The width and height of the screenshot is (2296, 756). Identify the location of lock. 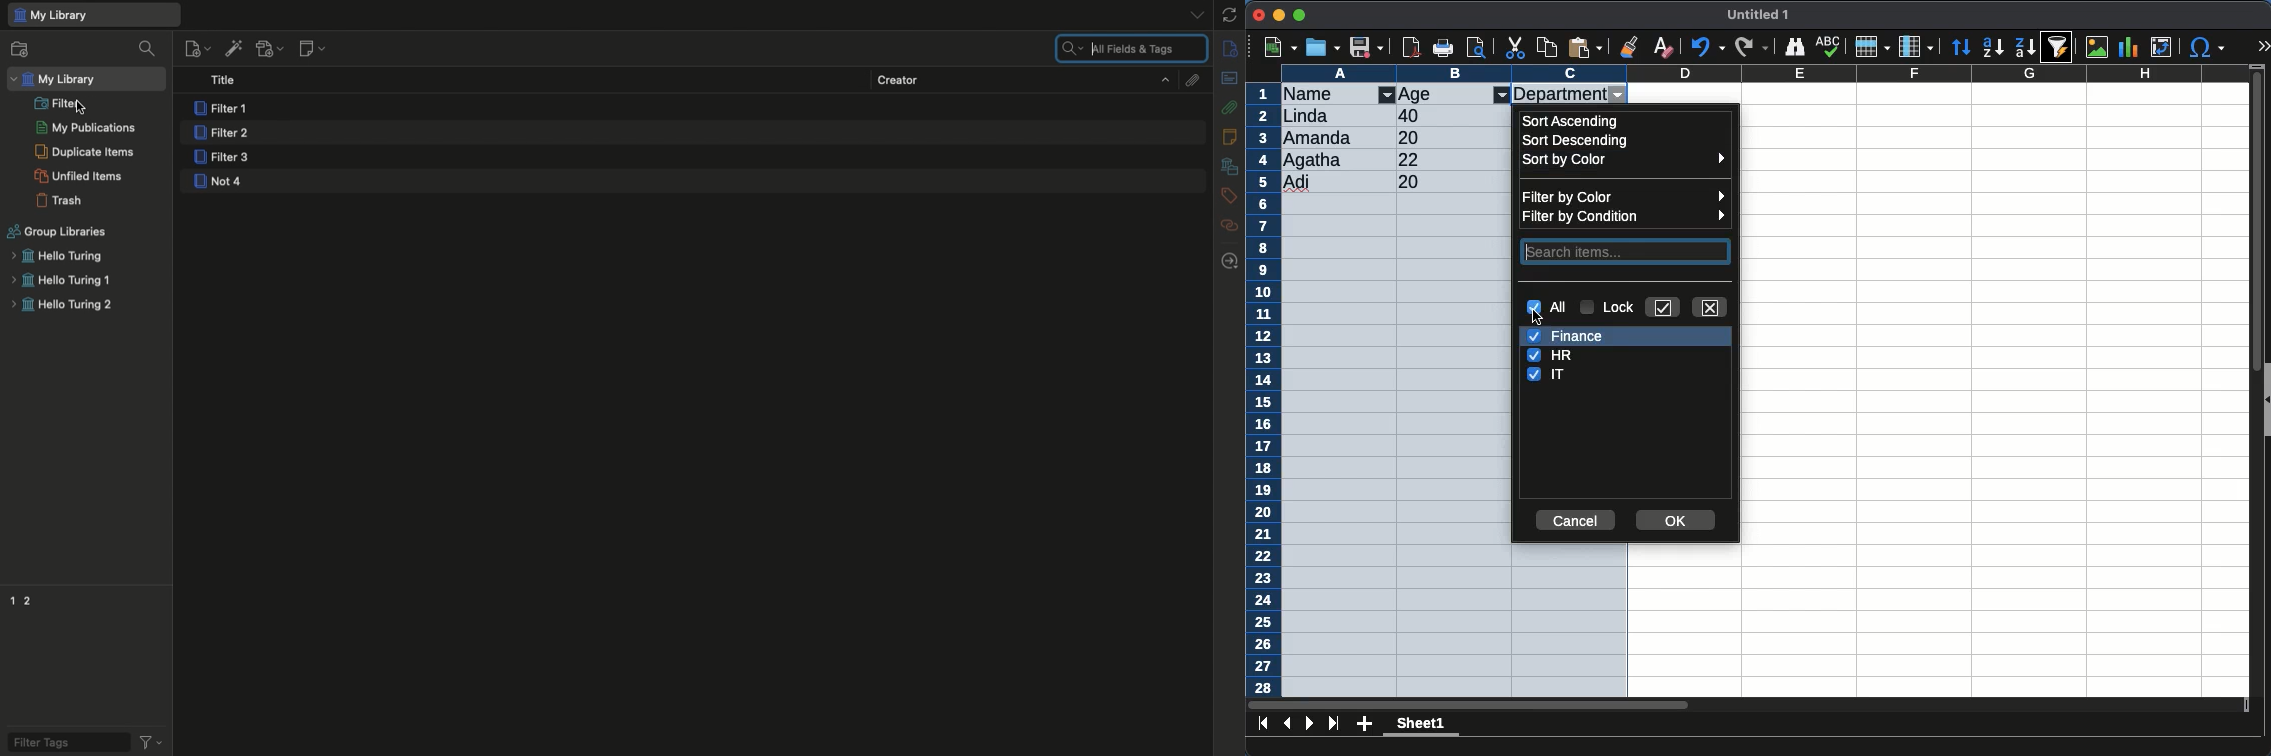
(1610, 308).